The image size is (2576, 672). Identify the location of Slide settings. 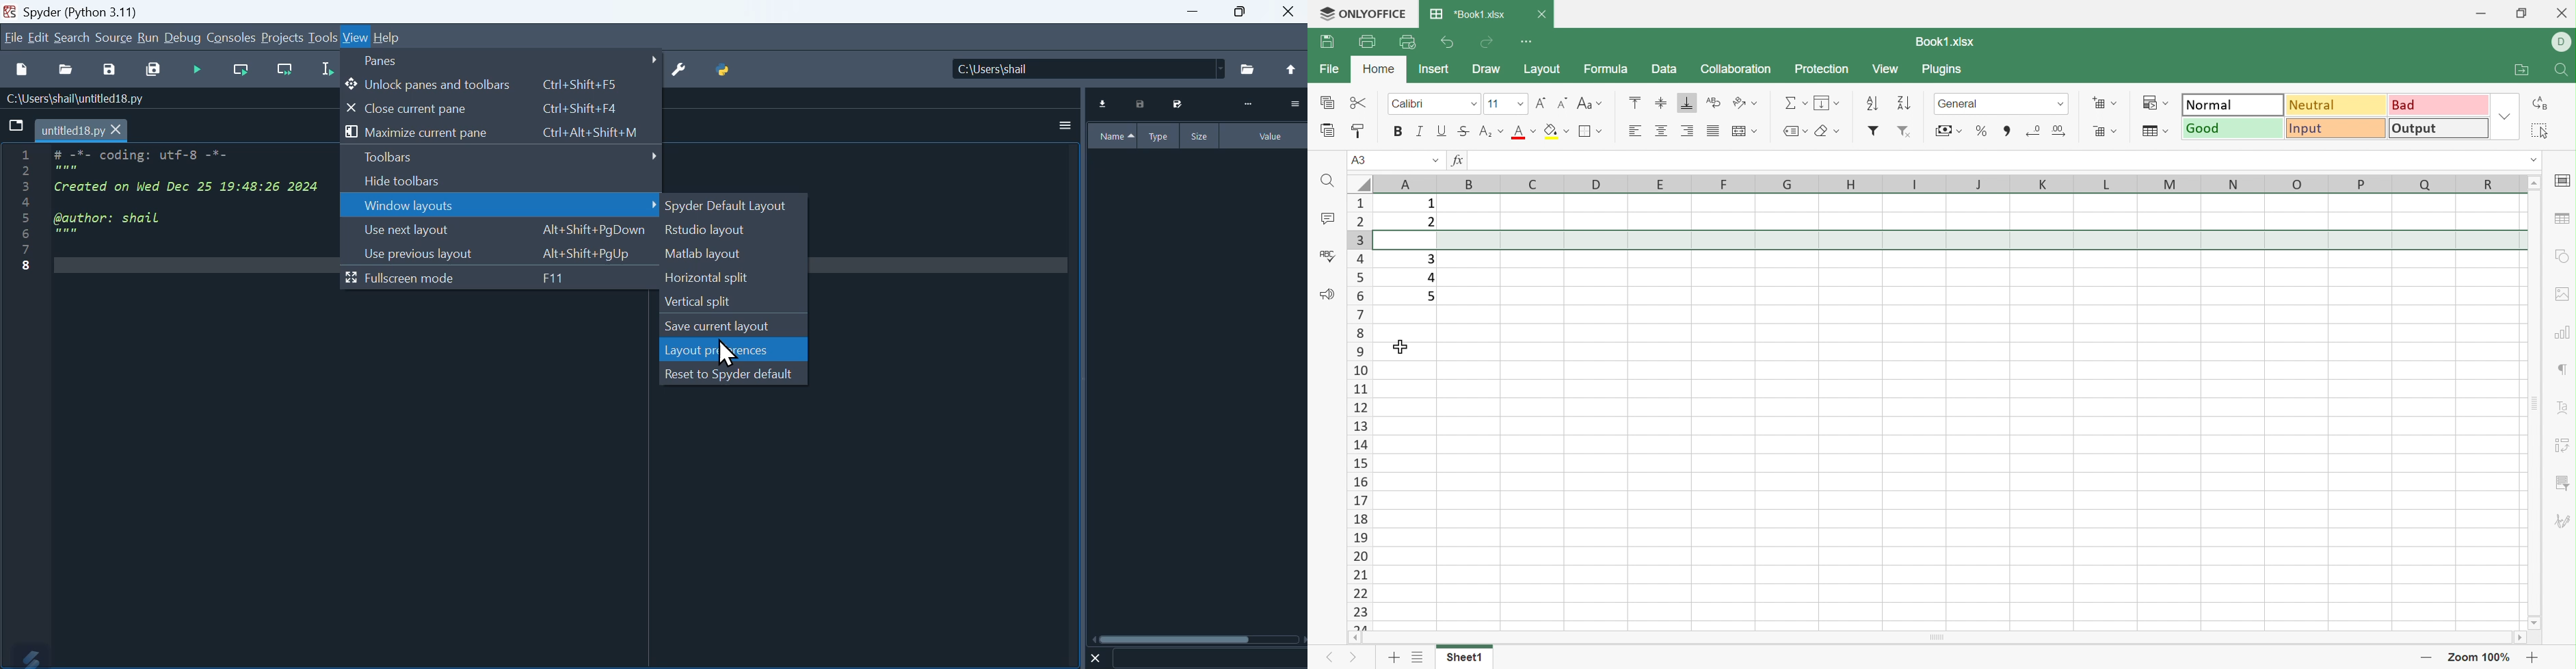
(2560, 182).